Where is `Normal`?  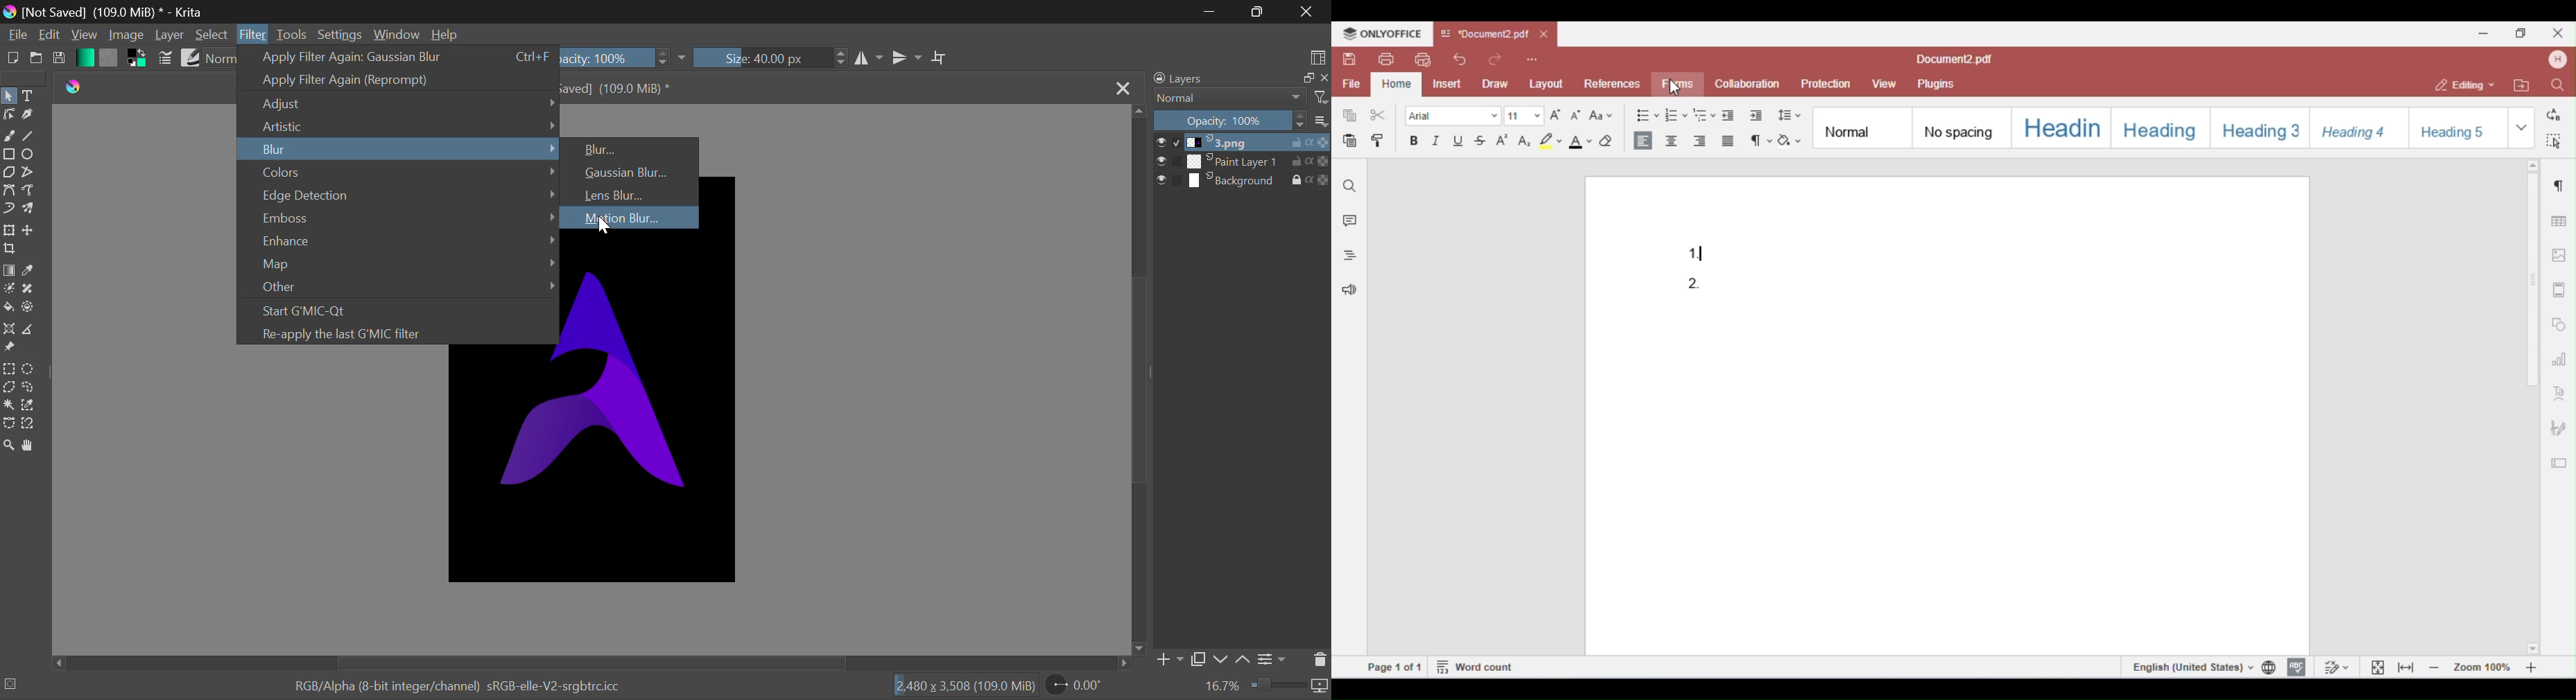 Normal is located at coordinates (1240, 98).